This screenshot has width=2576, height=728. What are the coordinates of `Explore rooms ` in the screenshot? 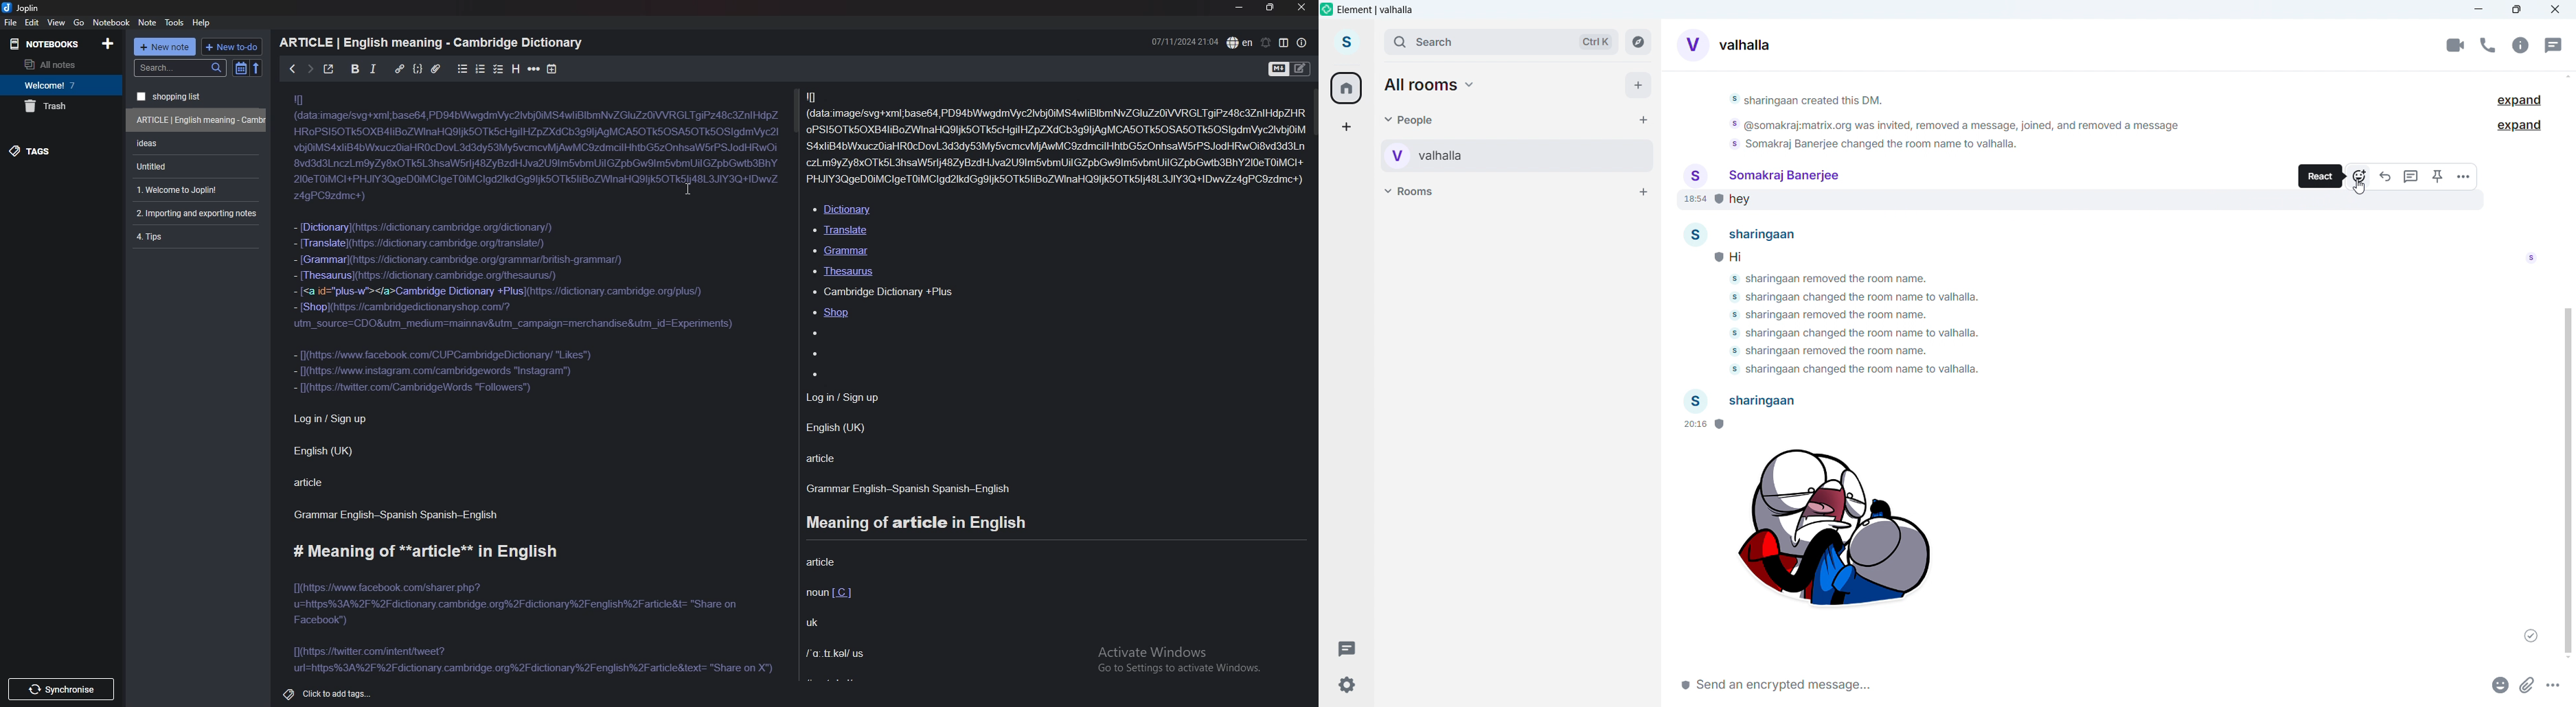 It's located at (1638, 42).